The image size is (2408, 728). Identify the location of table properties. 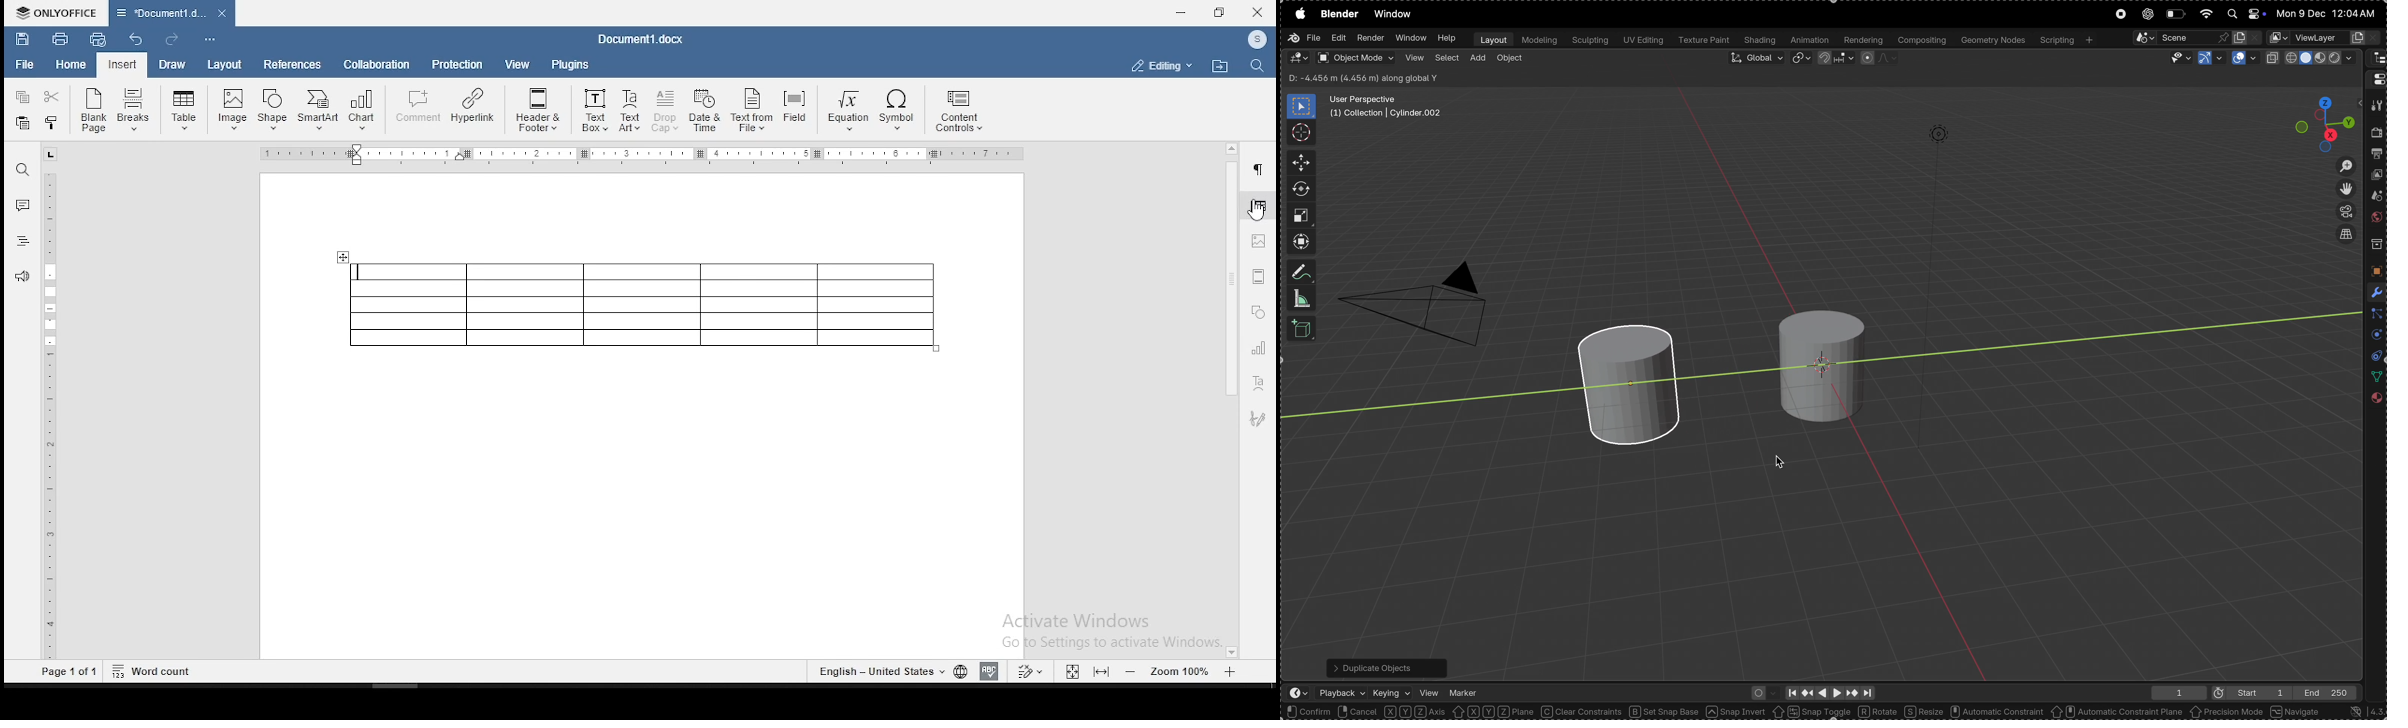
(1257, 207).